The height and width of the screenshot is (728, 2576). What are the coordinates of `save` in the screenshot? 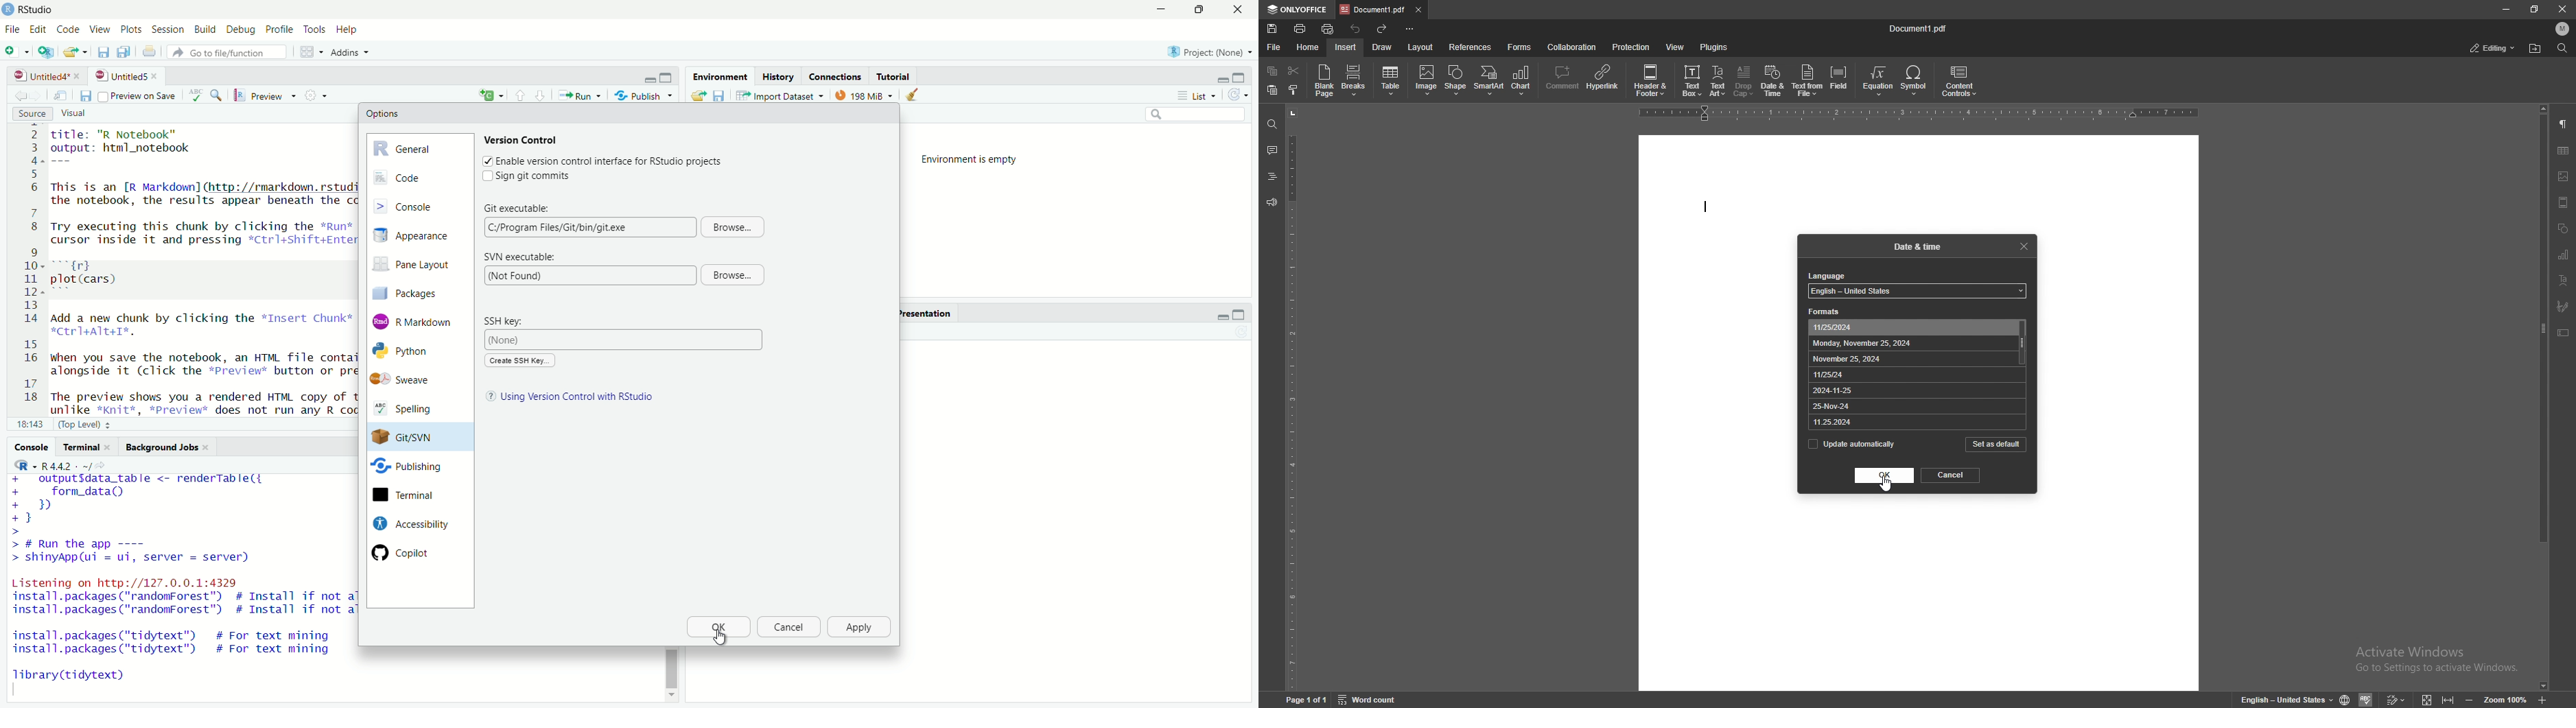 It's located at (85, 96).